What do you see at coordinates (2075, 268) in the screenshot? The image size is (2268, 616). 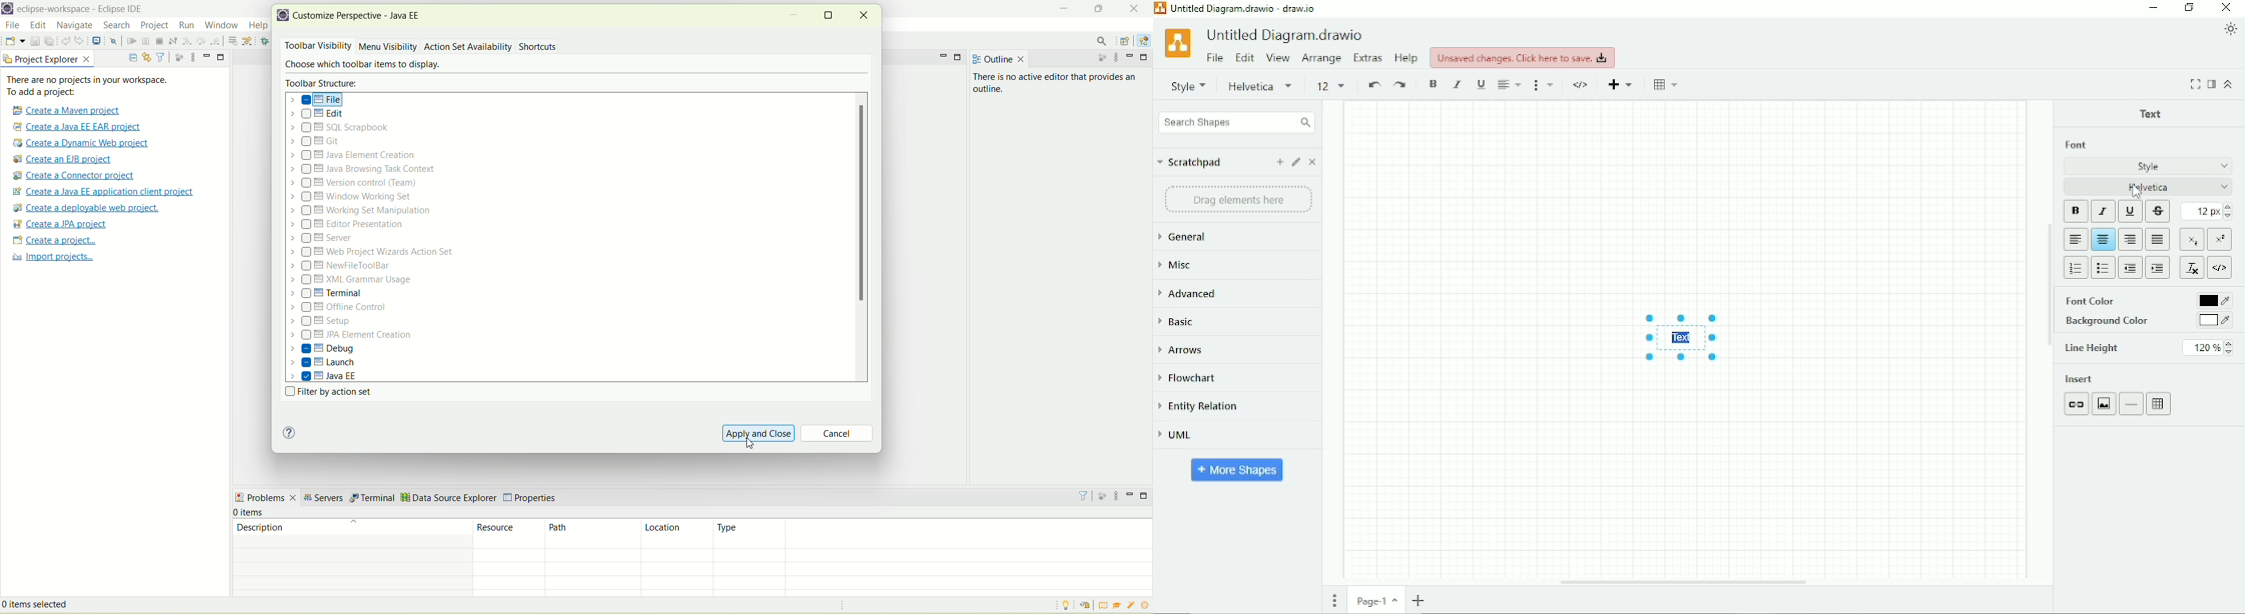 I see `Numbered list` at bounding box center [2075, 268].